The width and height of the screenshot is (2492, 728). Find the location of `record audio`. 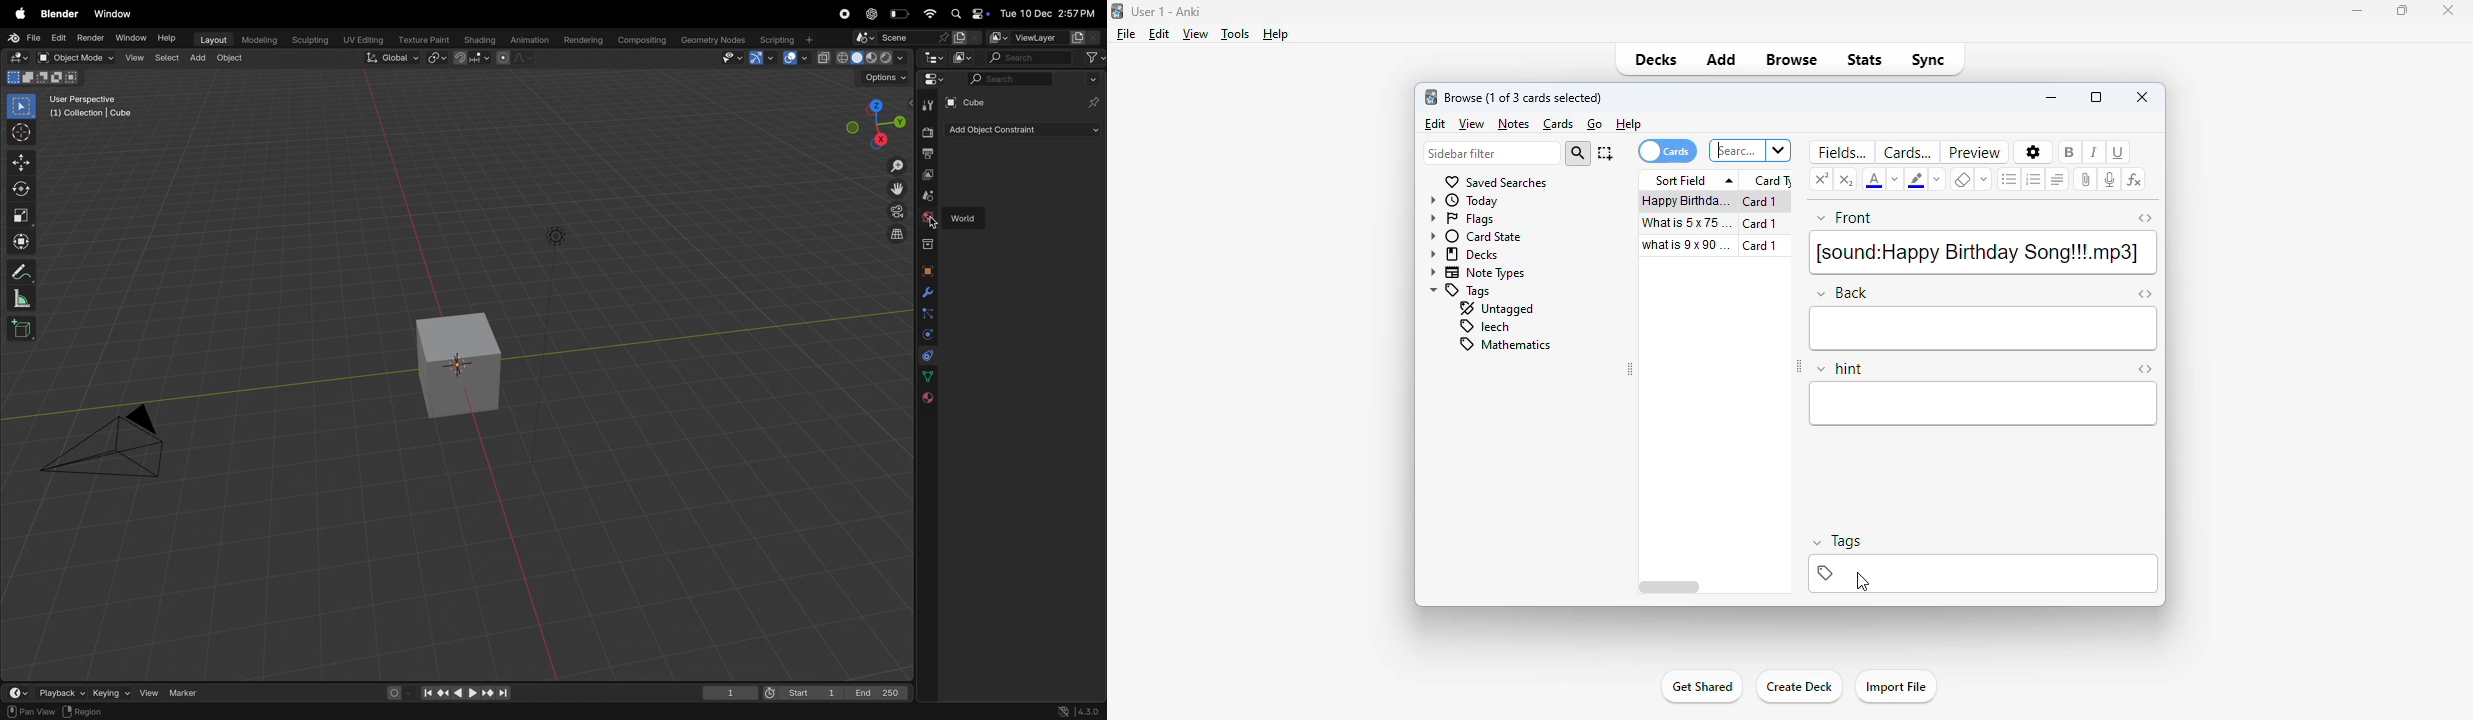

record audio is located at coordinates (2110, 179).